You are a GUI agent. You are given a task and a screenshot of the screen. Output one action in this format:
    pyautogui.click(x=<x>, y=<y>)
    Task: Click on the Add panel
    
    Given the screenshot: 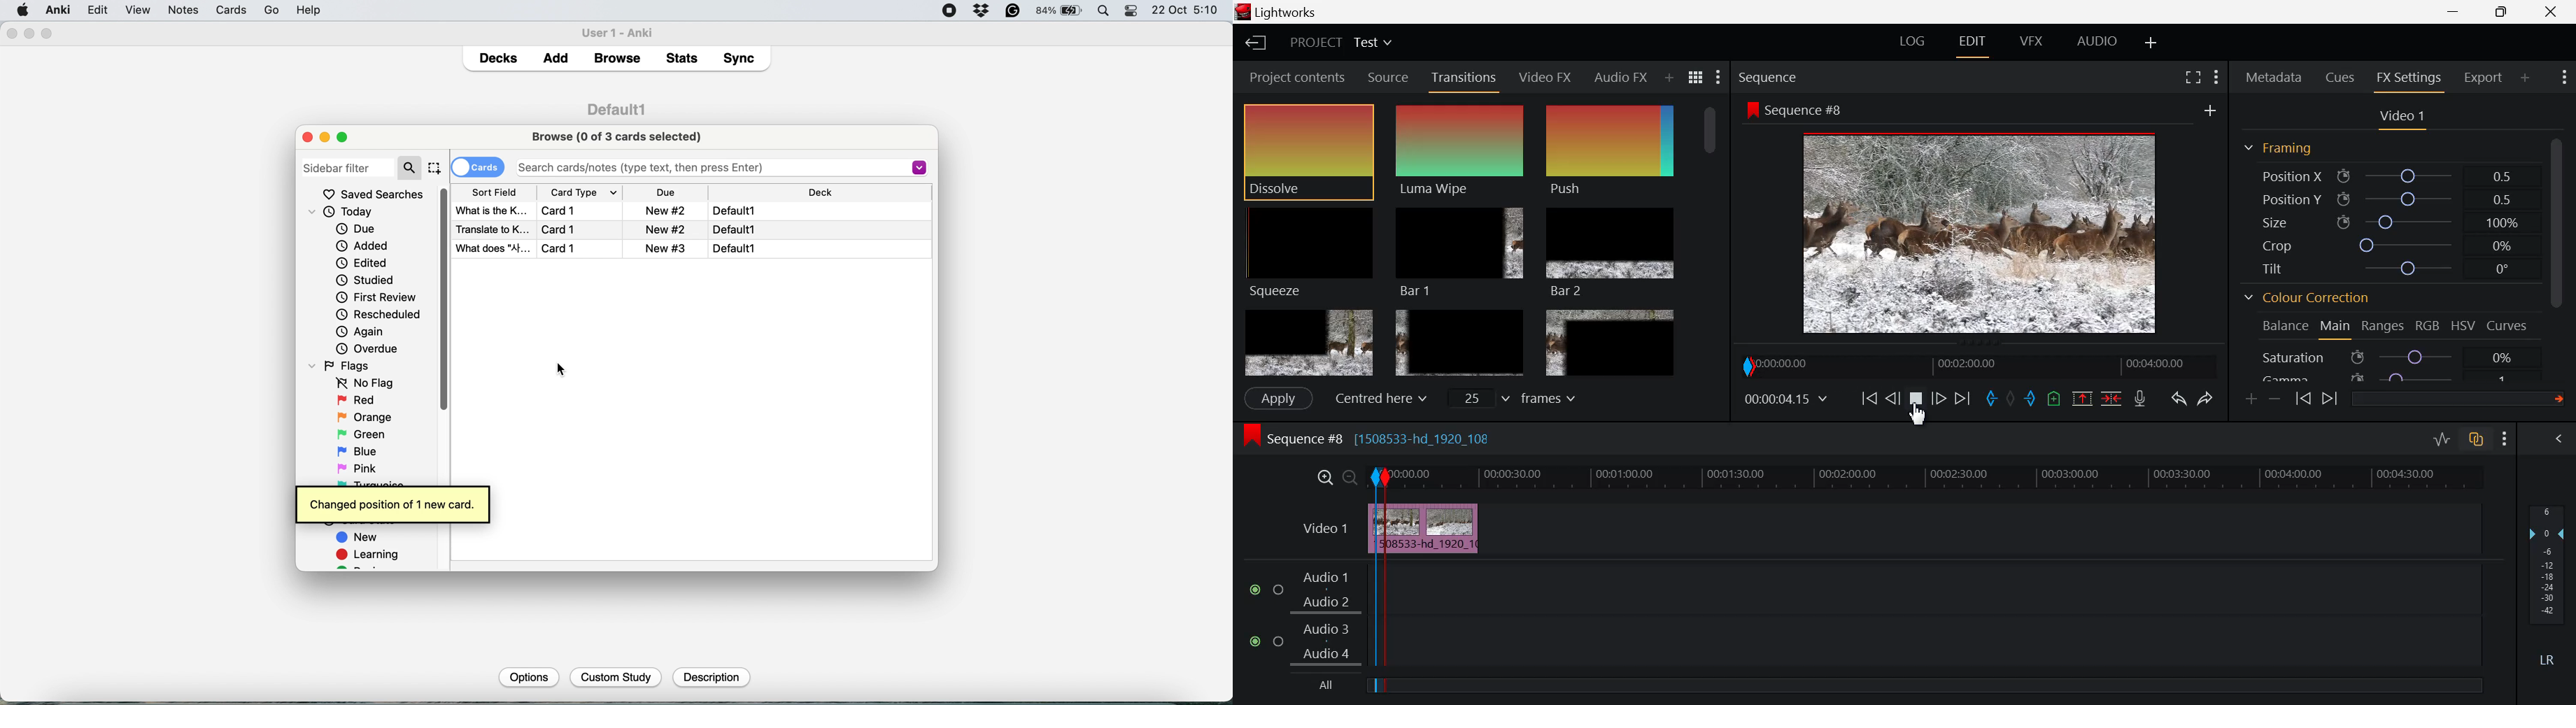 What is the action you would take?
    pyautogui.click(x=2526, y=80)
    